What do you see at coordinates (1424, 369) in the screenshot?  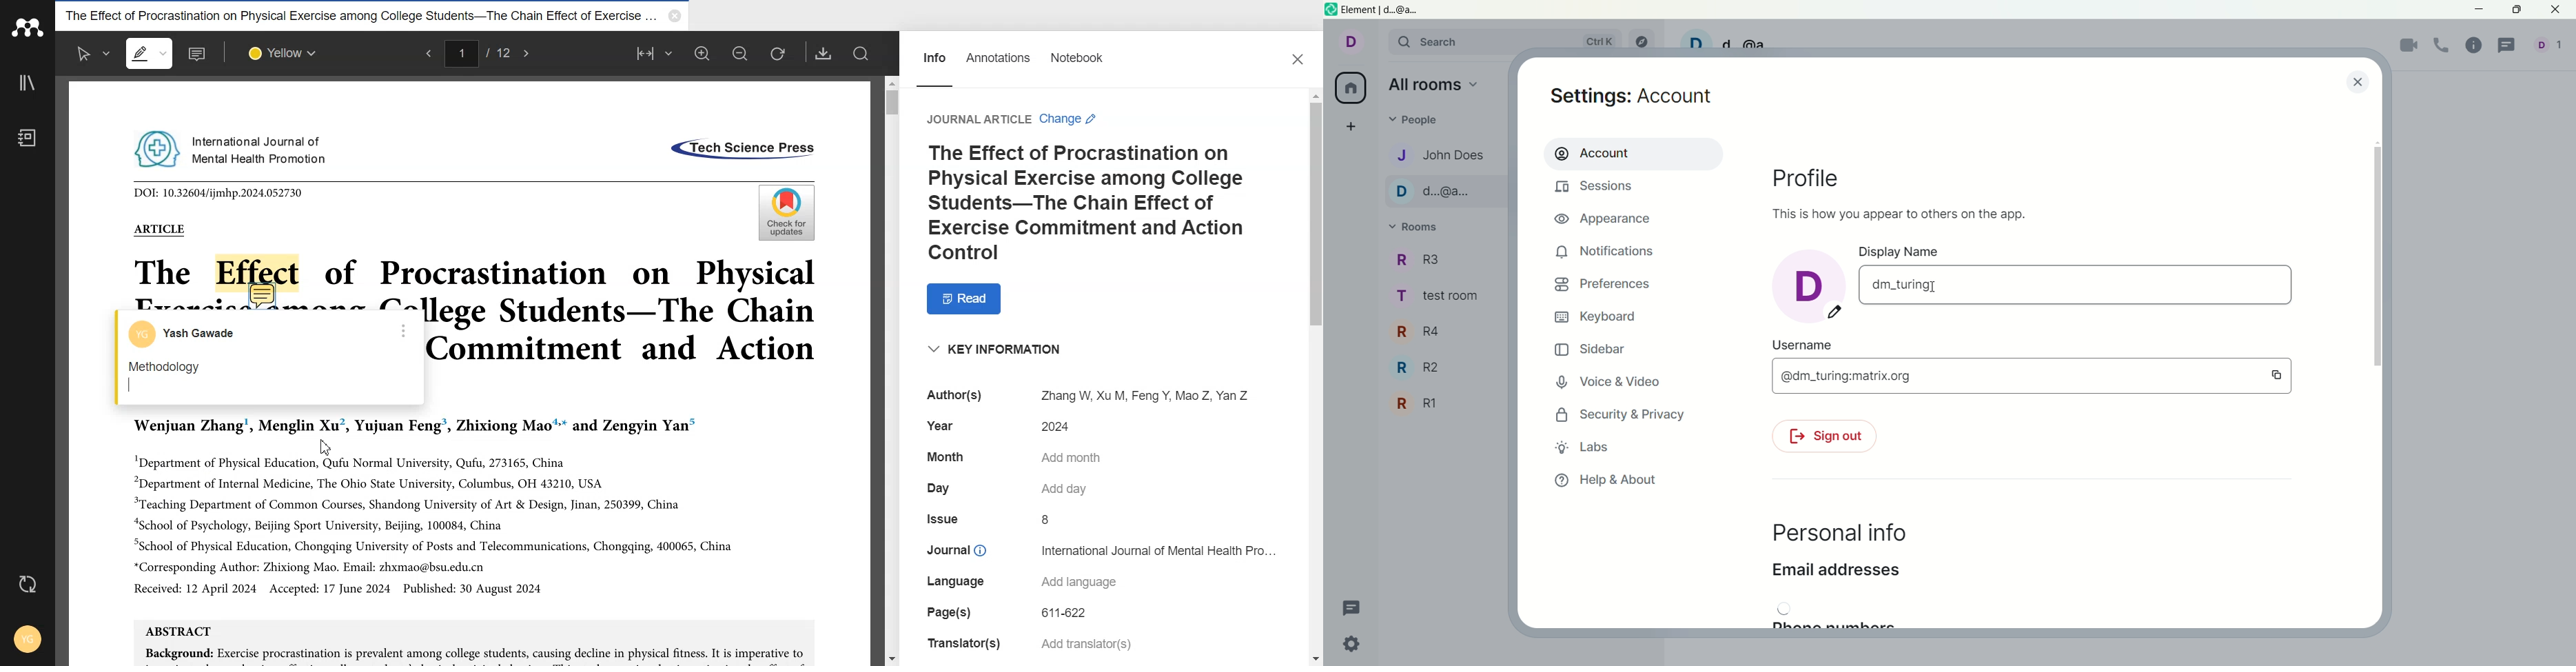 I see `R2` at bounding box center [1424, 369].